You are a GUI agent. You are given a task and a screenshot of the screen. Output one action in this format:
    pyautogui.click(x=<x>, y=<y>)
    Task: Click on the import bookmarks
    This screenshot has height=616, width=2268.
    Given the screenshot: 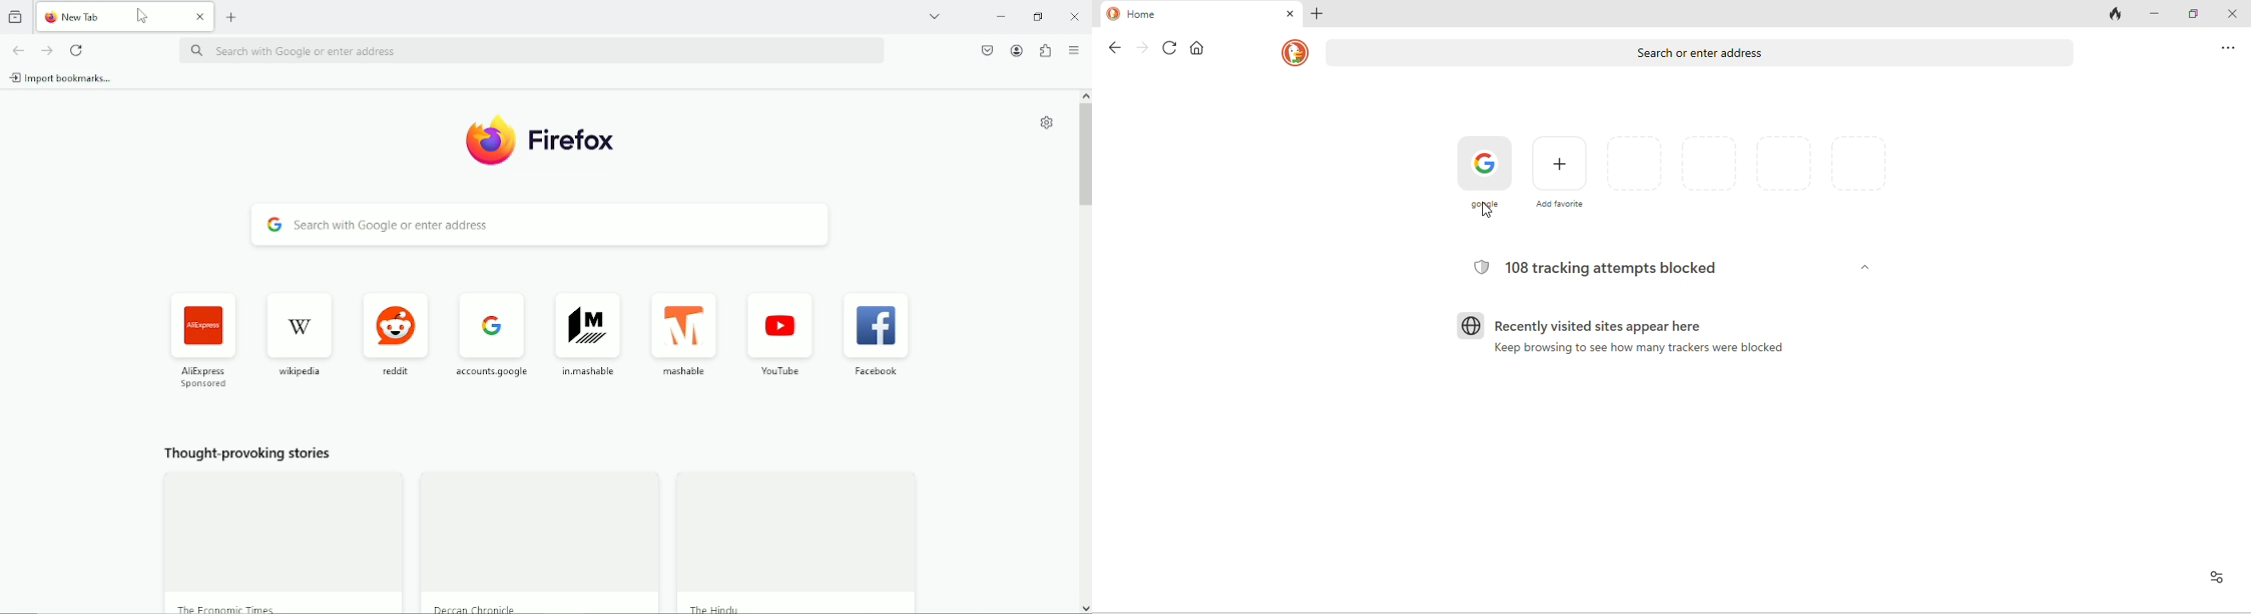 What is the action you would take?
    pyautogui.click(x=64, y=77)
    